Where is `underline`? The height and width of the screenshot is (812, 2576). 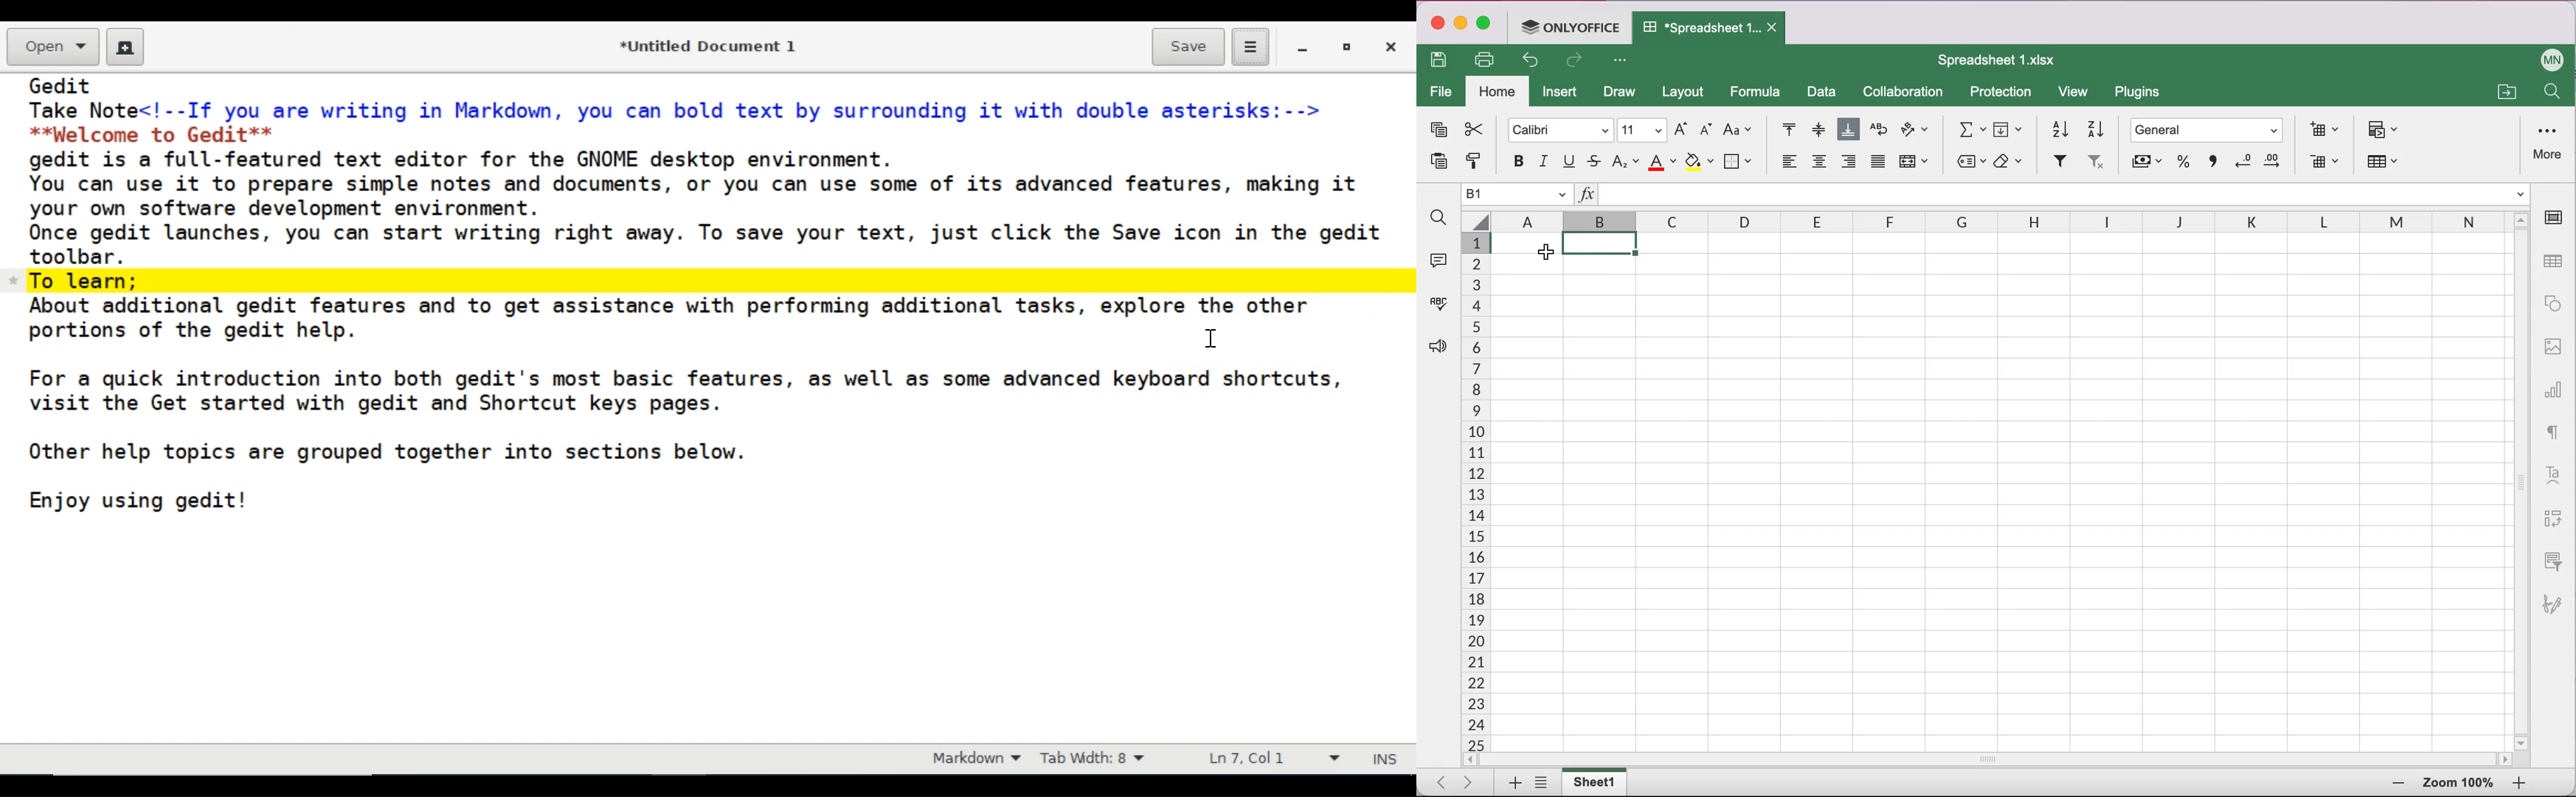 underline is located at coordinates (1570, 162).